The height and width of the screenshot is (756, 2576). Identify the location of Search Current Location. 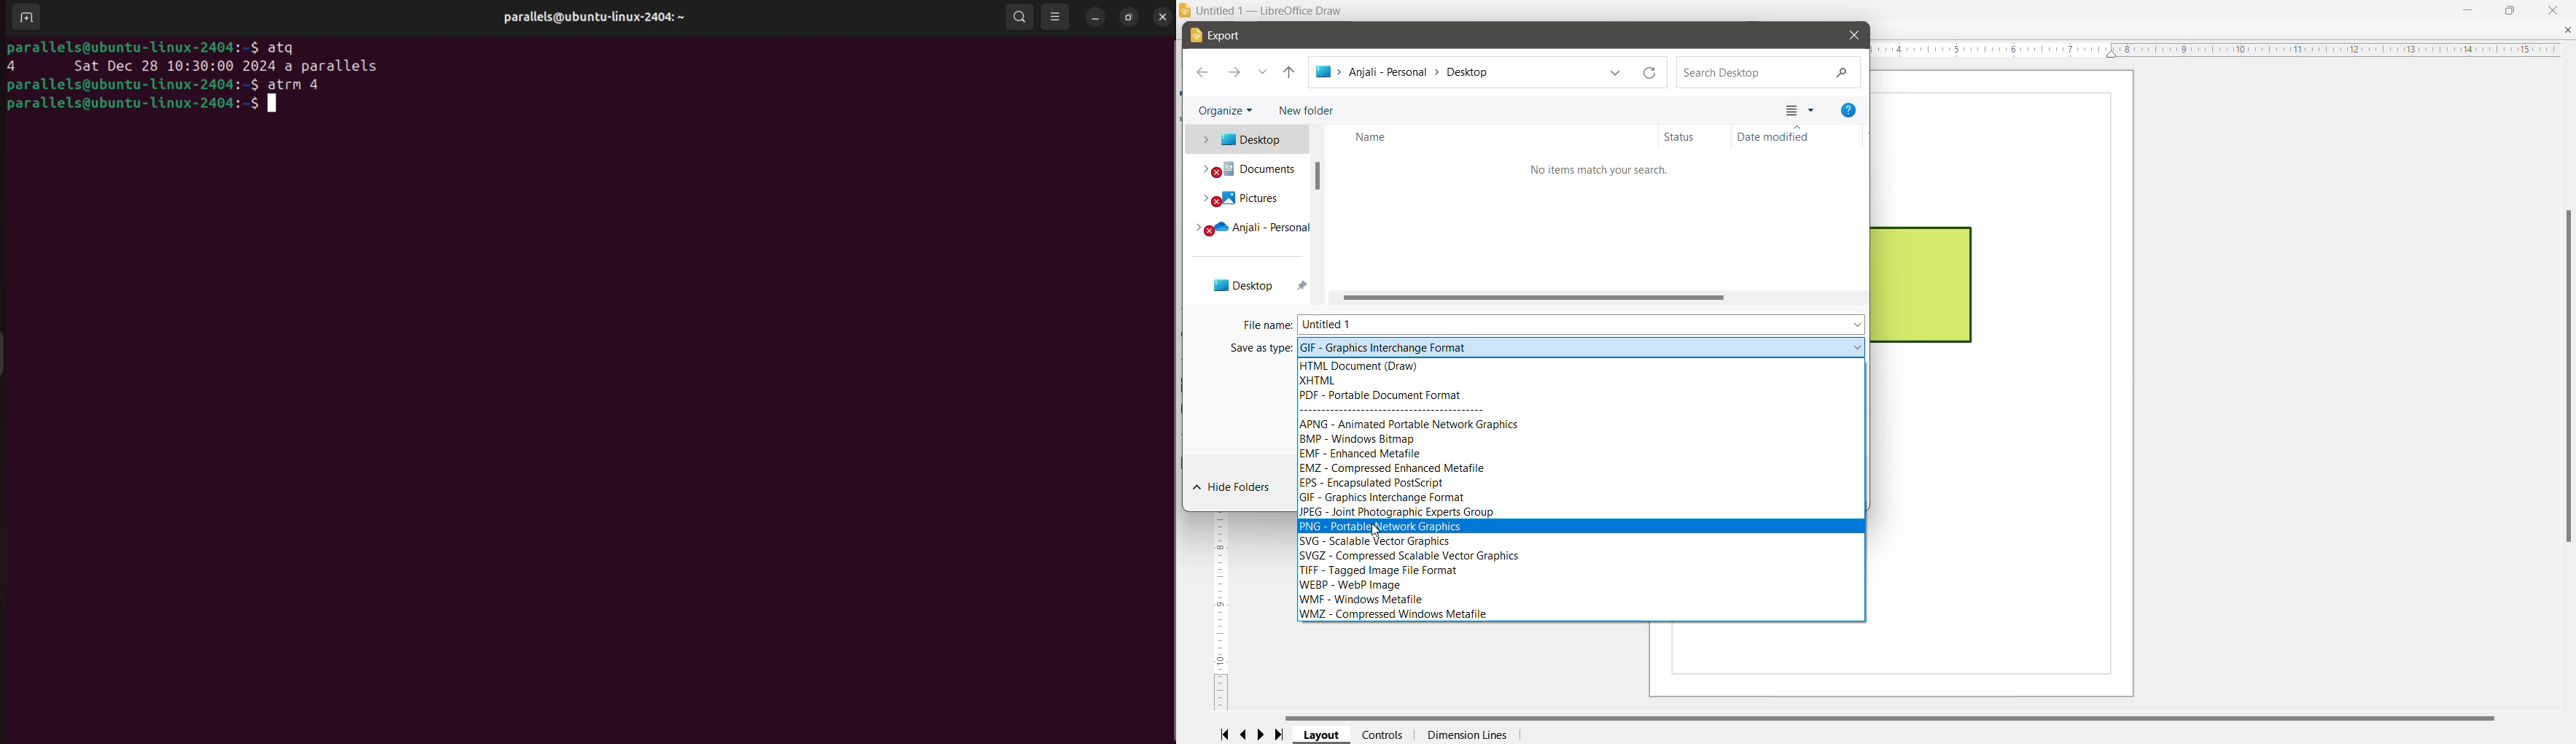
(1767, 74).